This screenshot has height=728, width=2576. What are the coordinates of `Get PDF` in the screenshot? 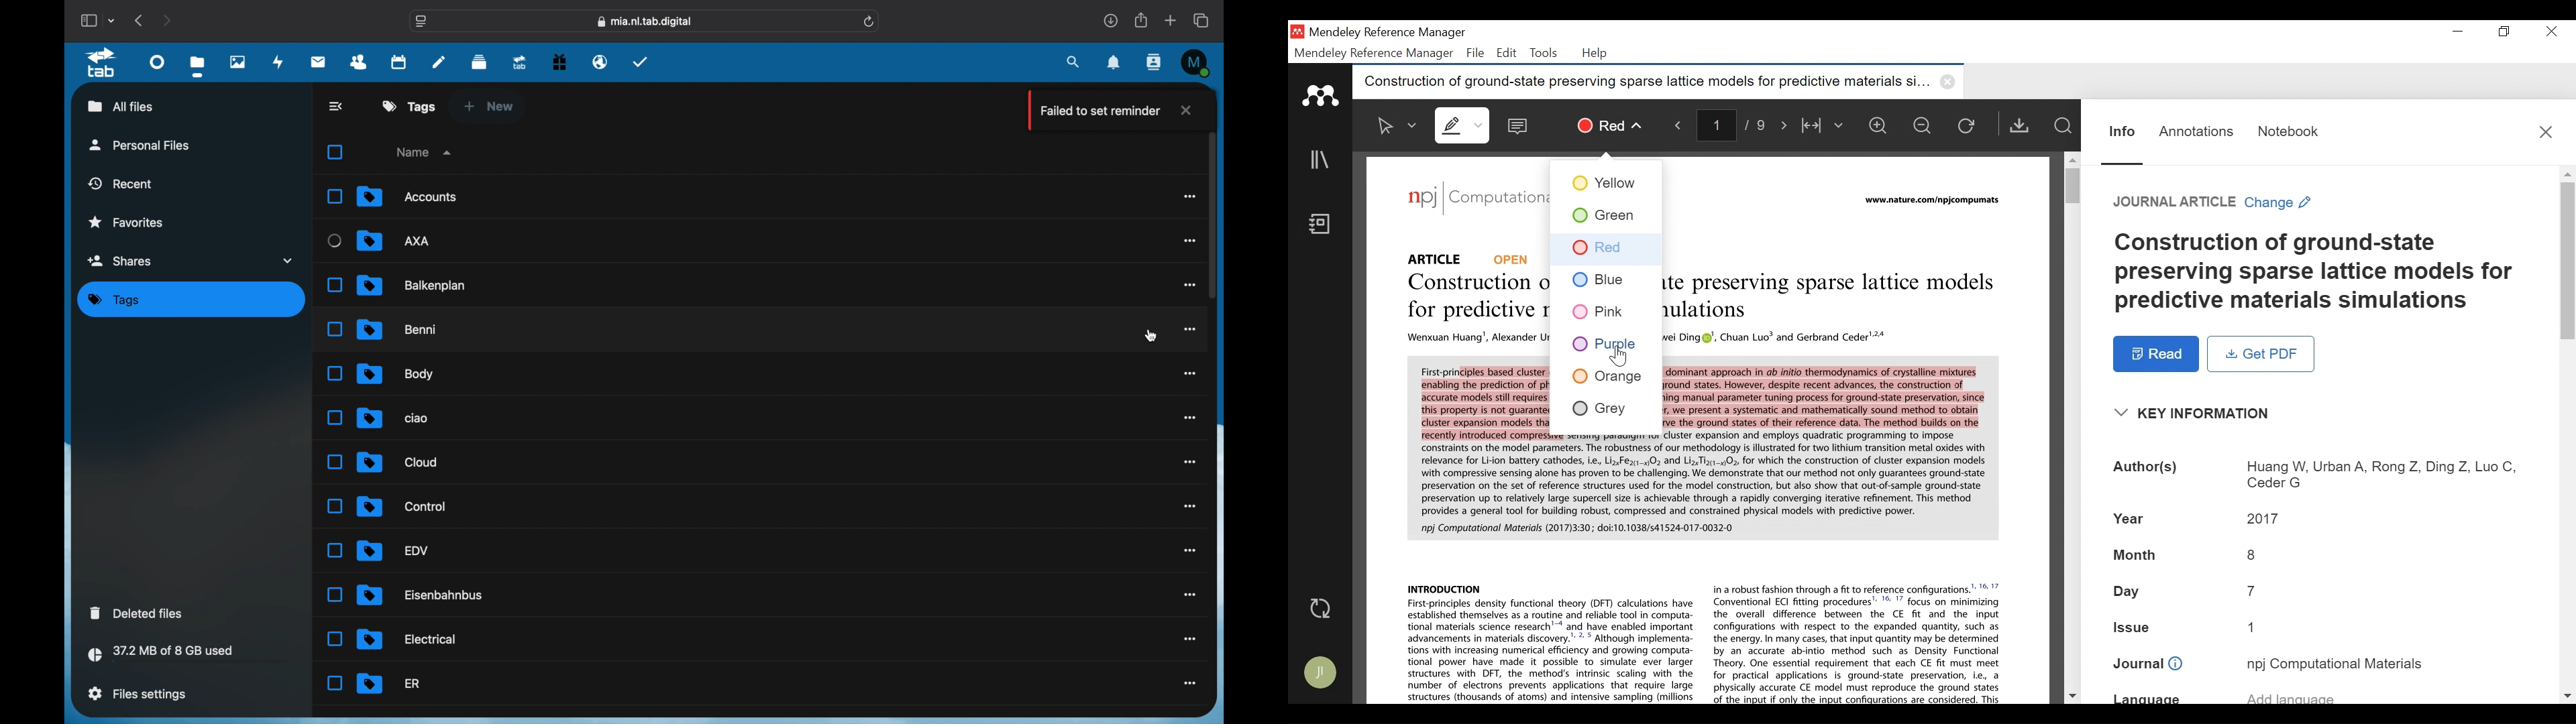 It's located at (2023, 125).